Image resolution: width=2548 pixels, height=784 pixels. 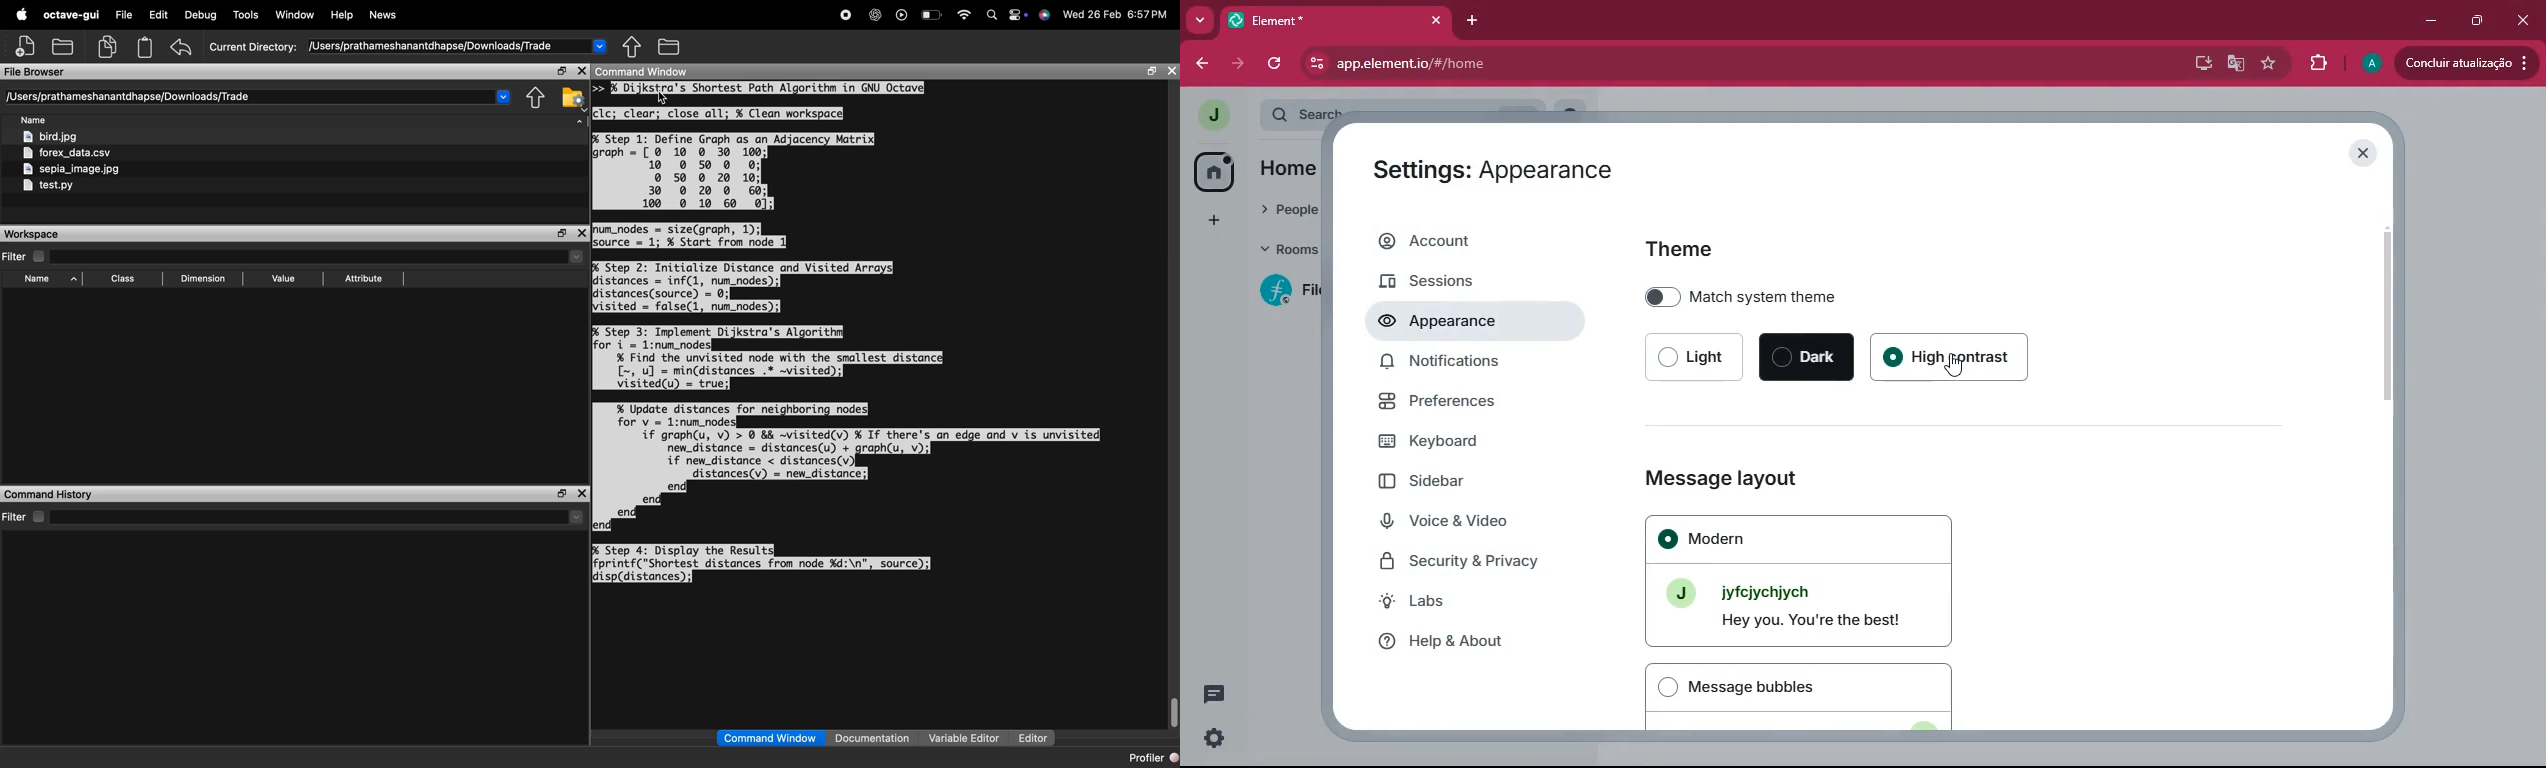 I want to click on home, so click(x=1211, y=171).